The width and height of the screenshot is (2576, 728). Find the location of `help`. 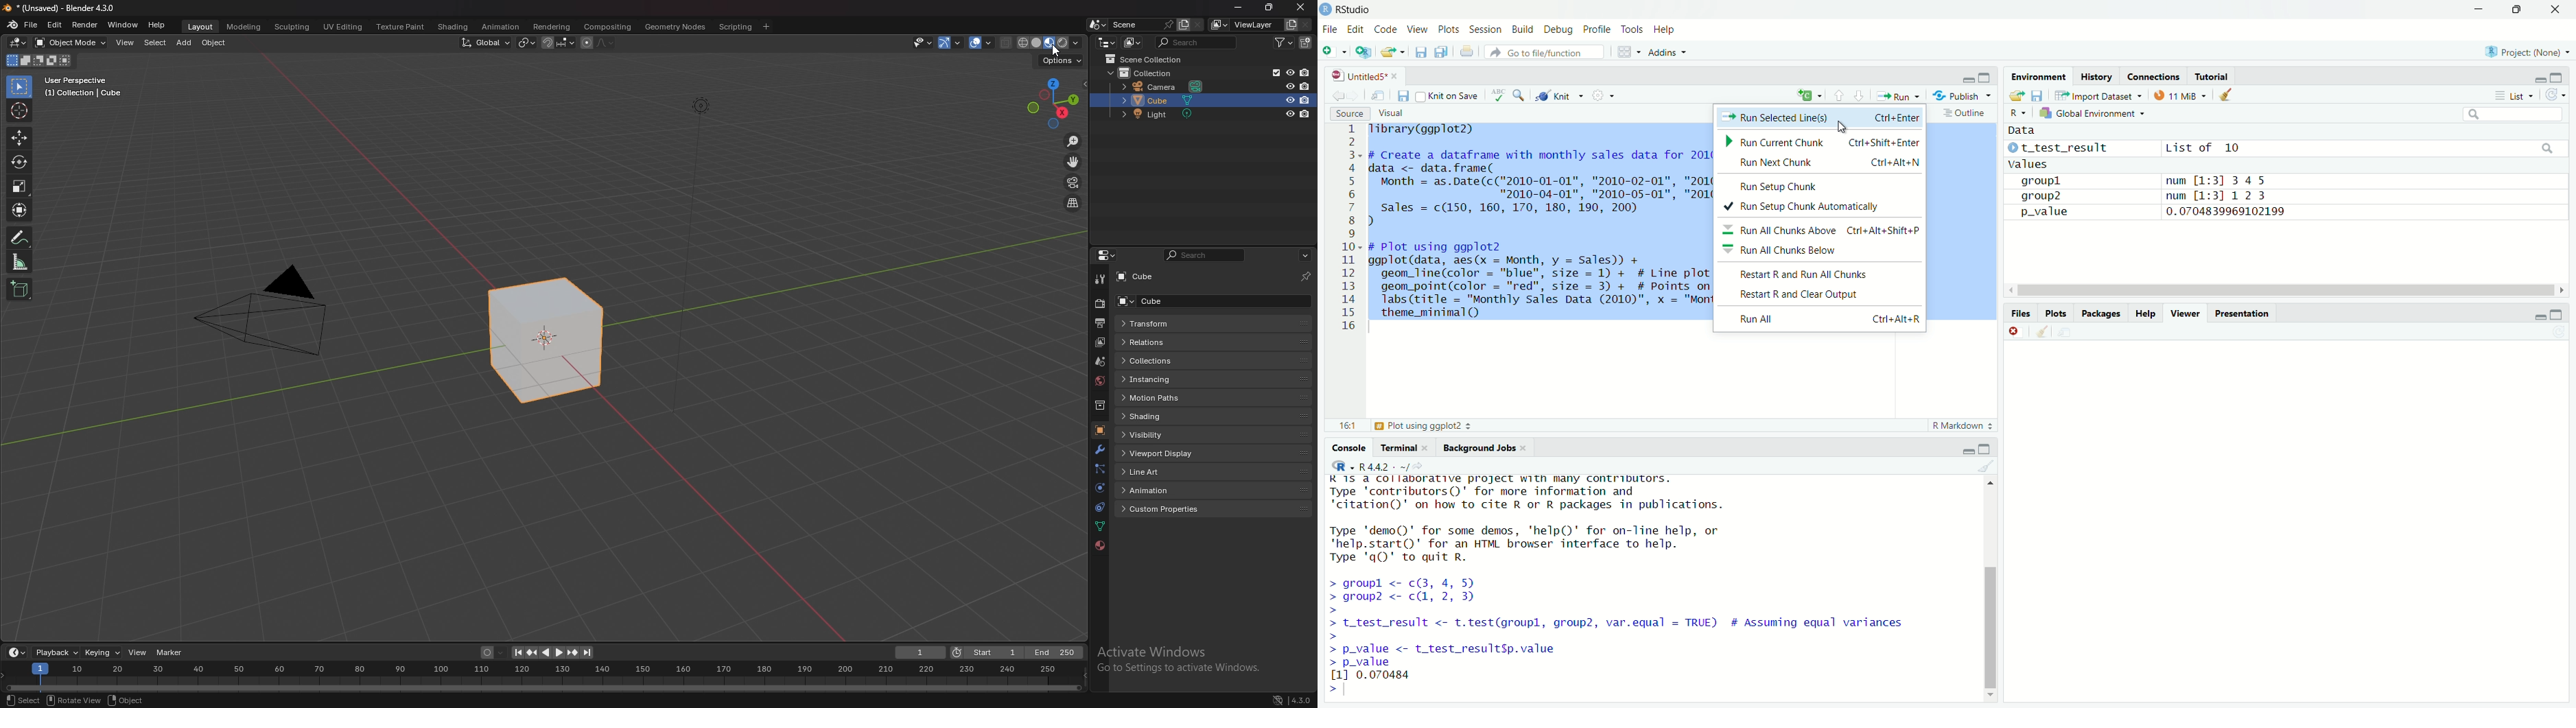

help is located at coordinates (157, 25).